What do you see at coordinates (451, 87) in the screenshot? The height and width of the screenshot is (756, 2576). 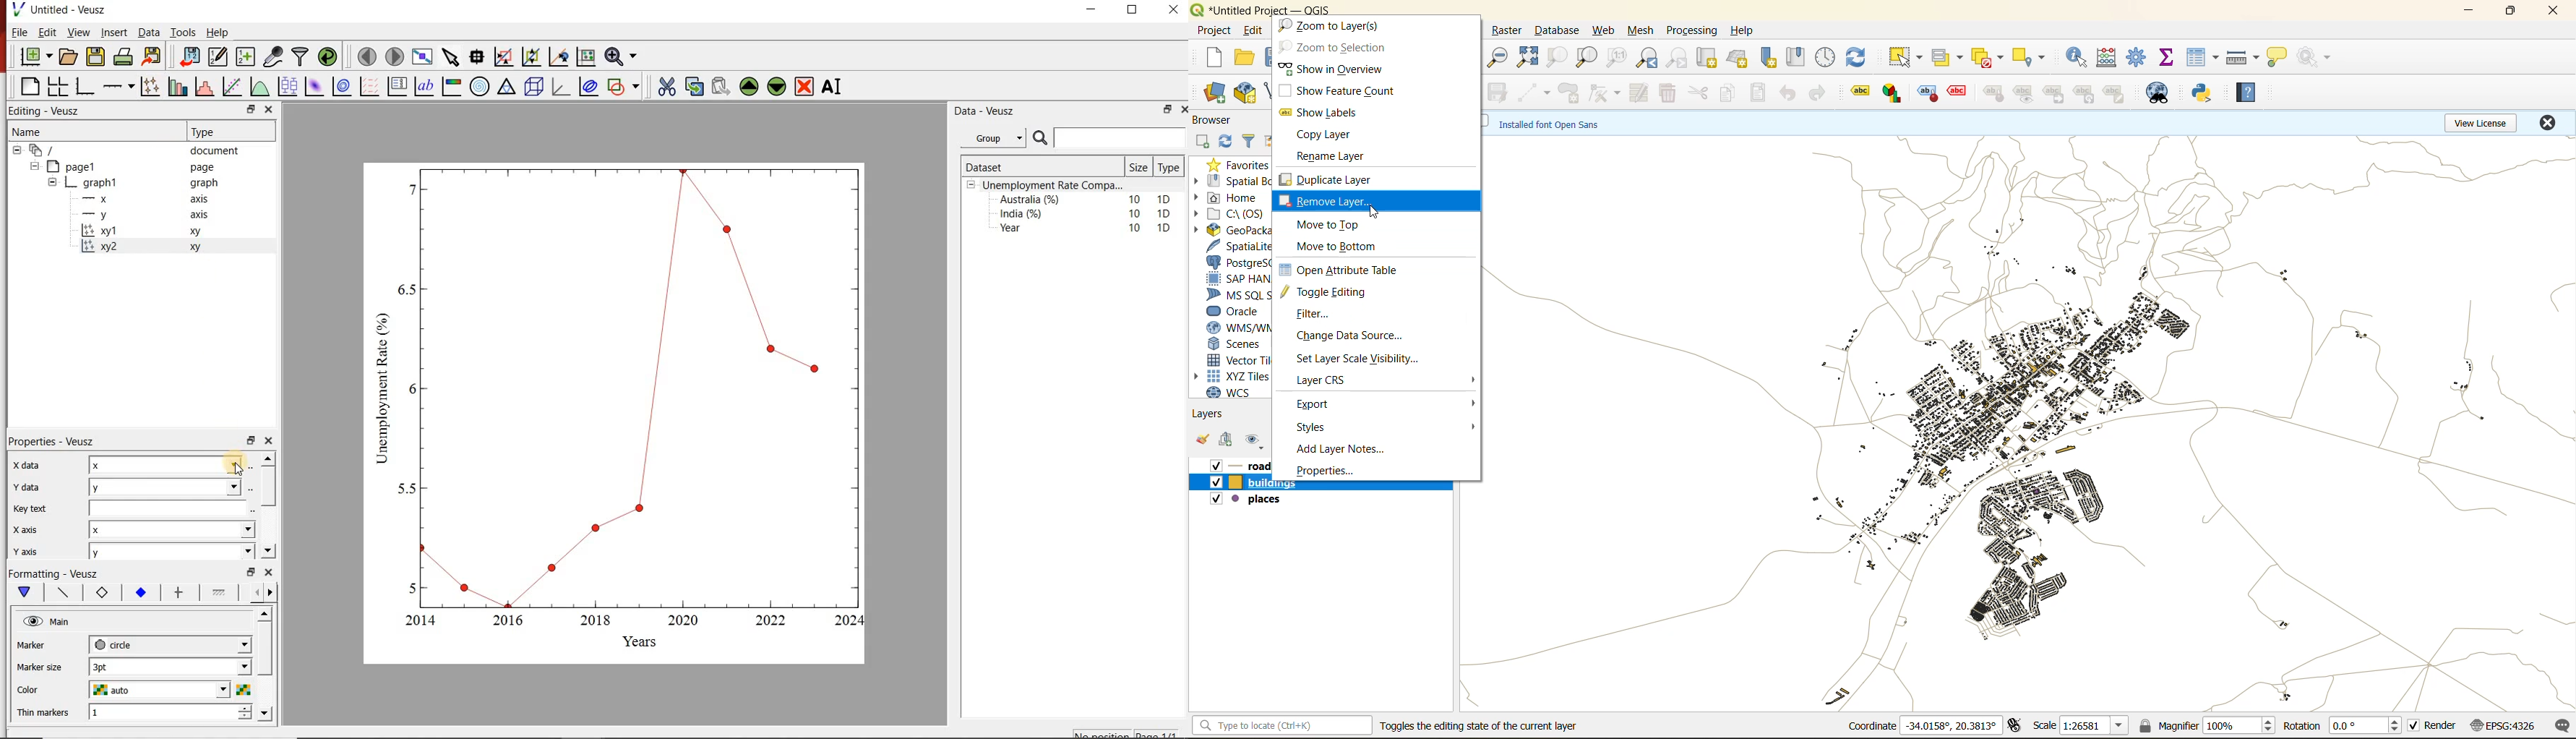 I see `image color bar` at bounding box center [451, 87].